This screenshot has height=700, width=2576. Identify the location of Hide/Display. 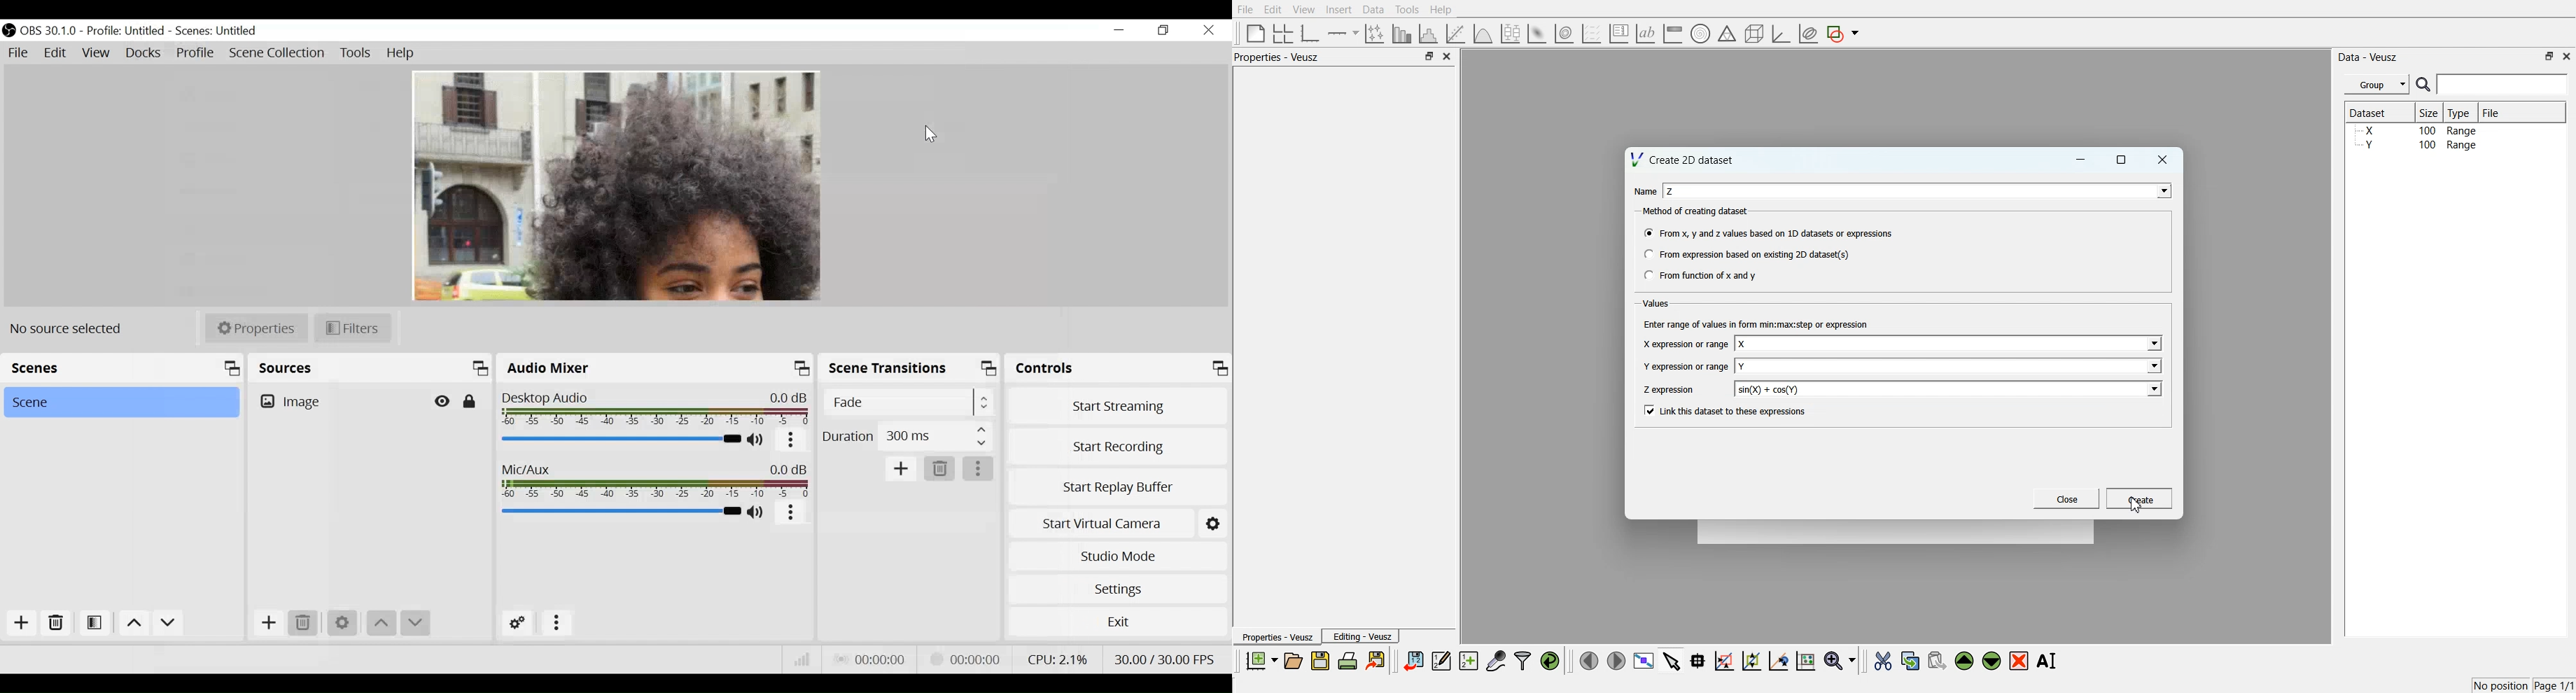
(441, 401).